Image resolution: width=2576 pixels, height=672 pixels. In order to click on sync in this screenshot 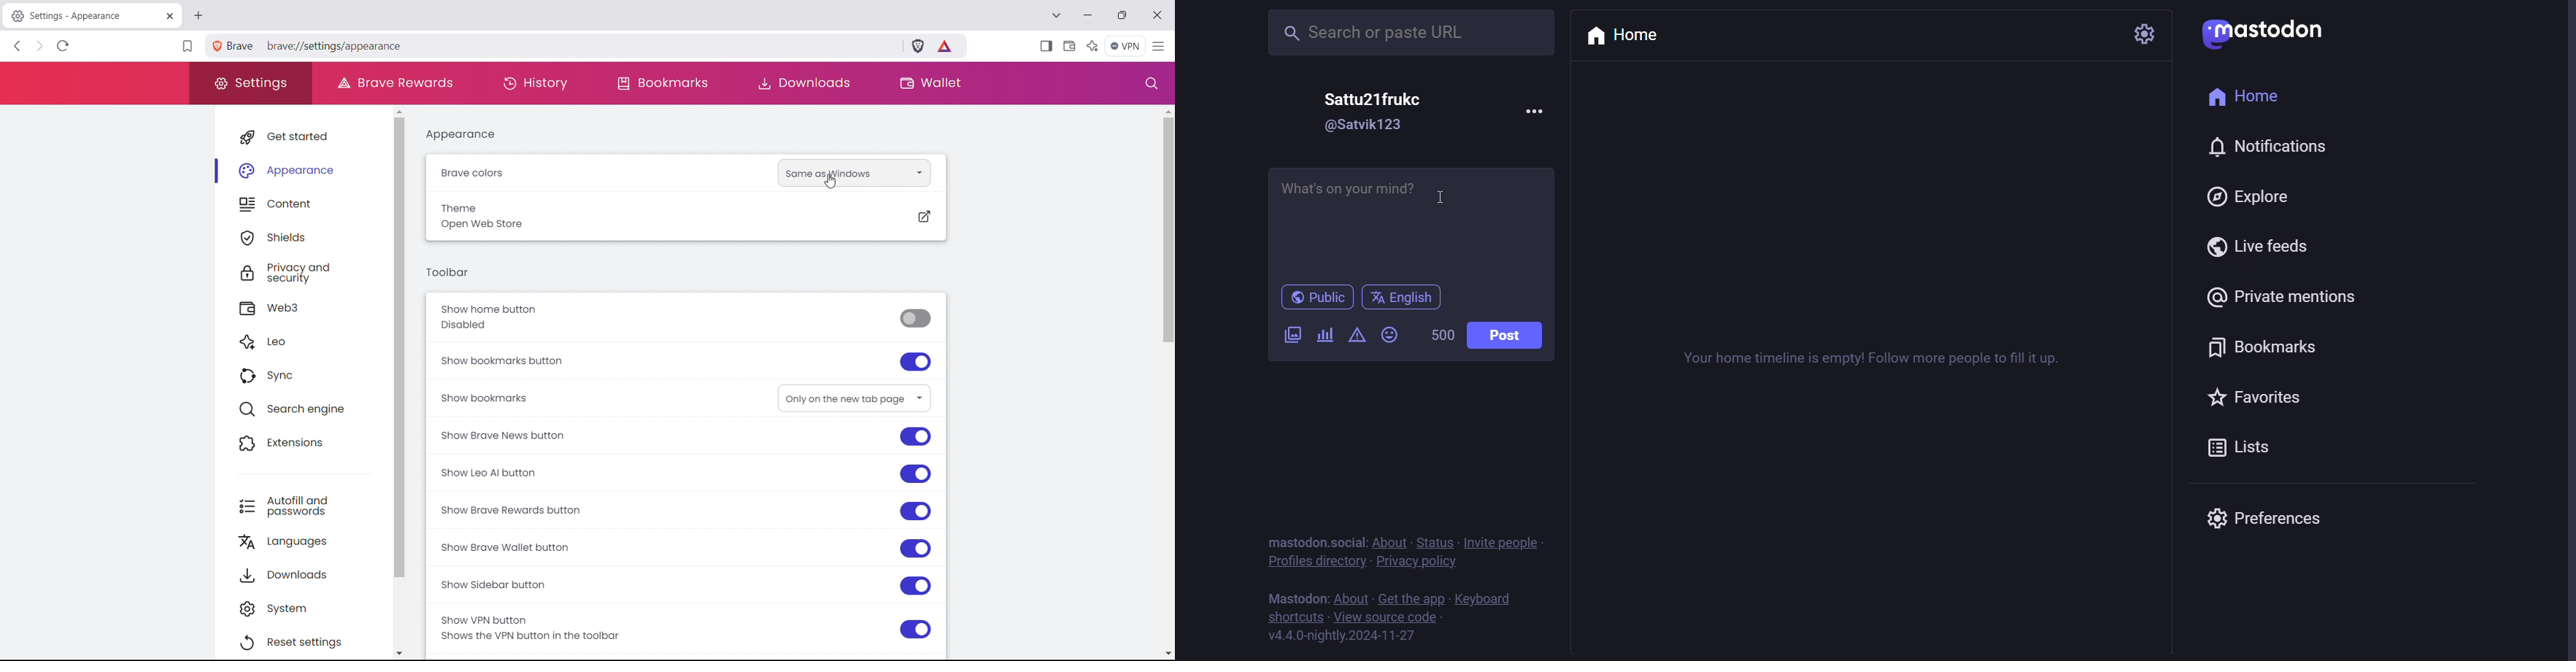, I will do `click(310, 375)`.